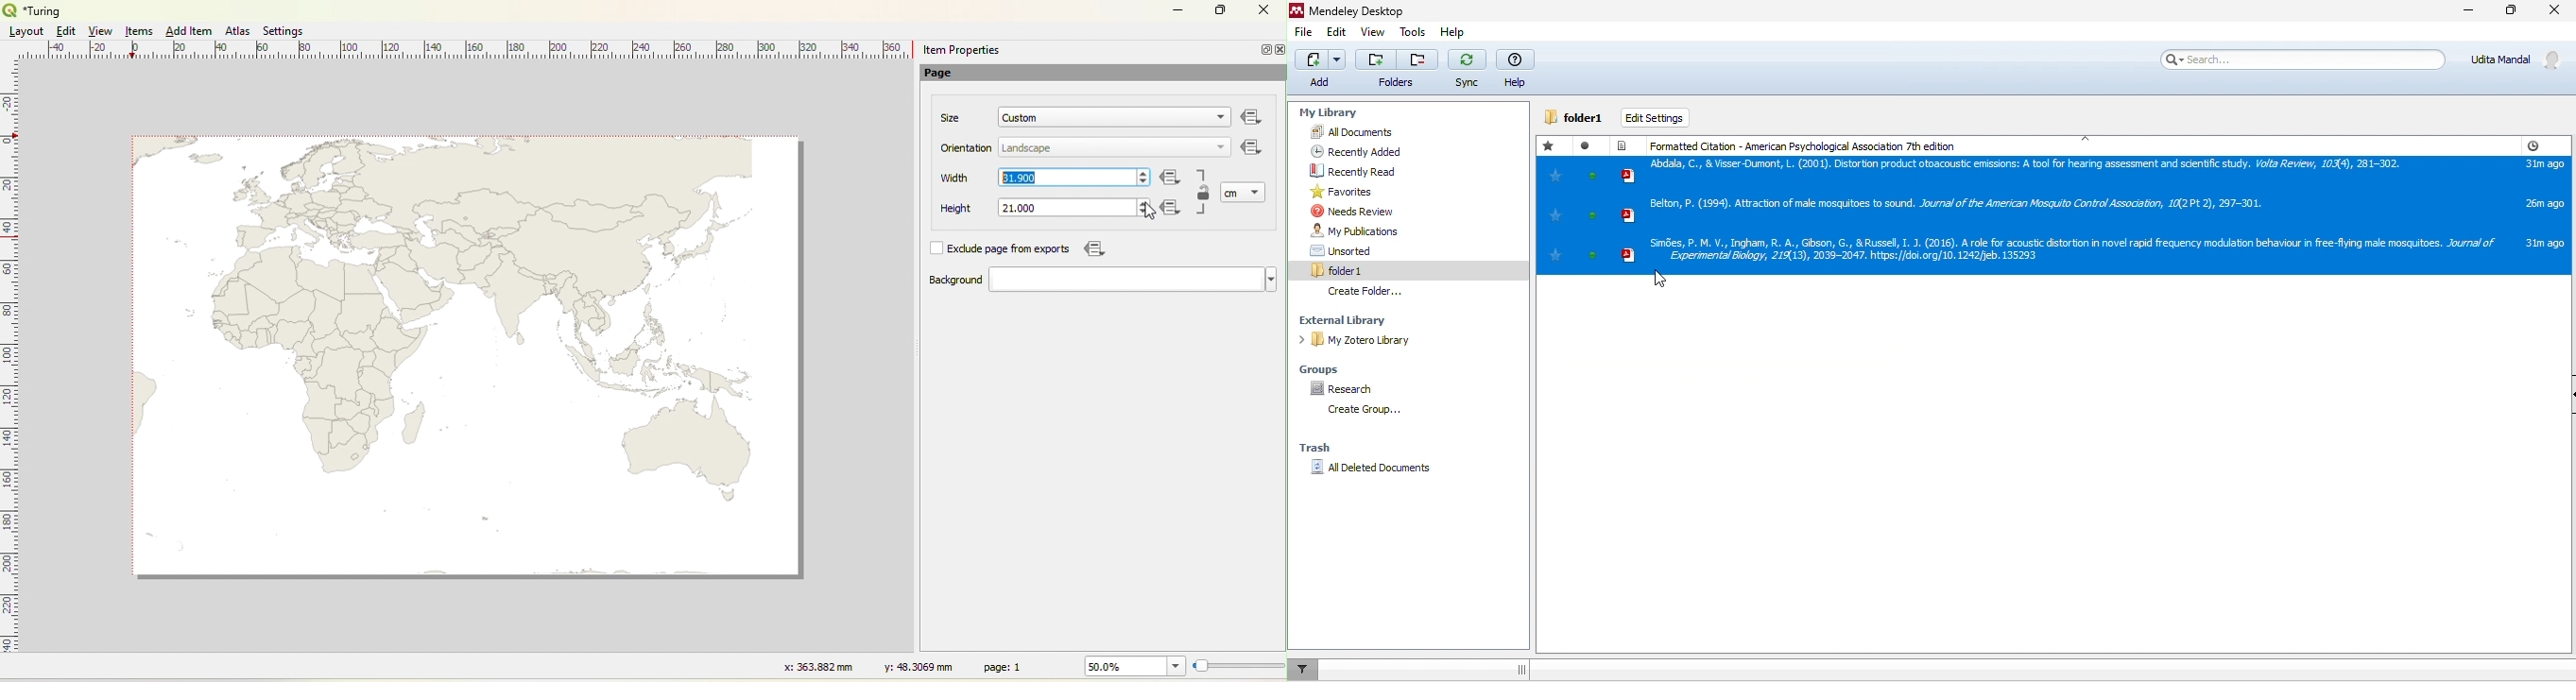  Describe the element at coordinates (1379, 340) in the screenshot. I see `my zotero library` at that location.